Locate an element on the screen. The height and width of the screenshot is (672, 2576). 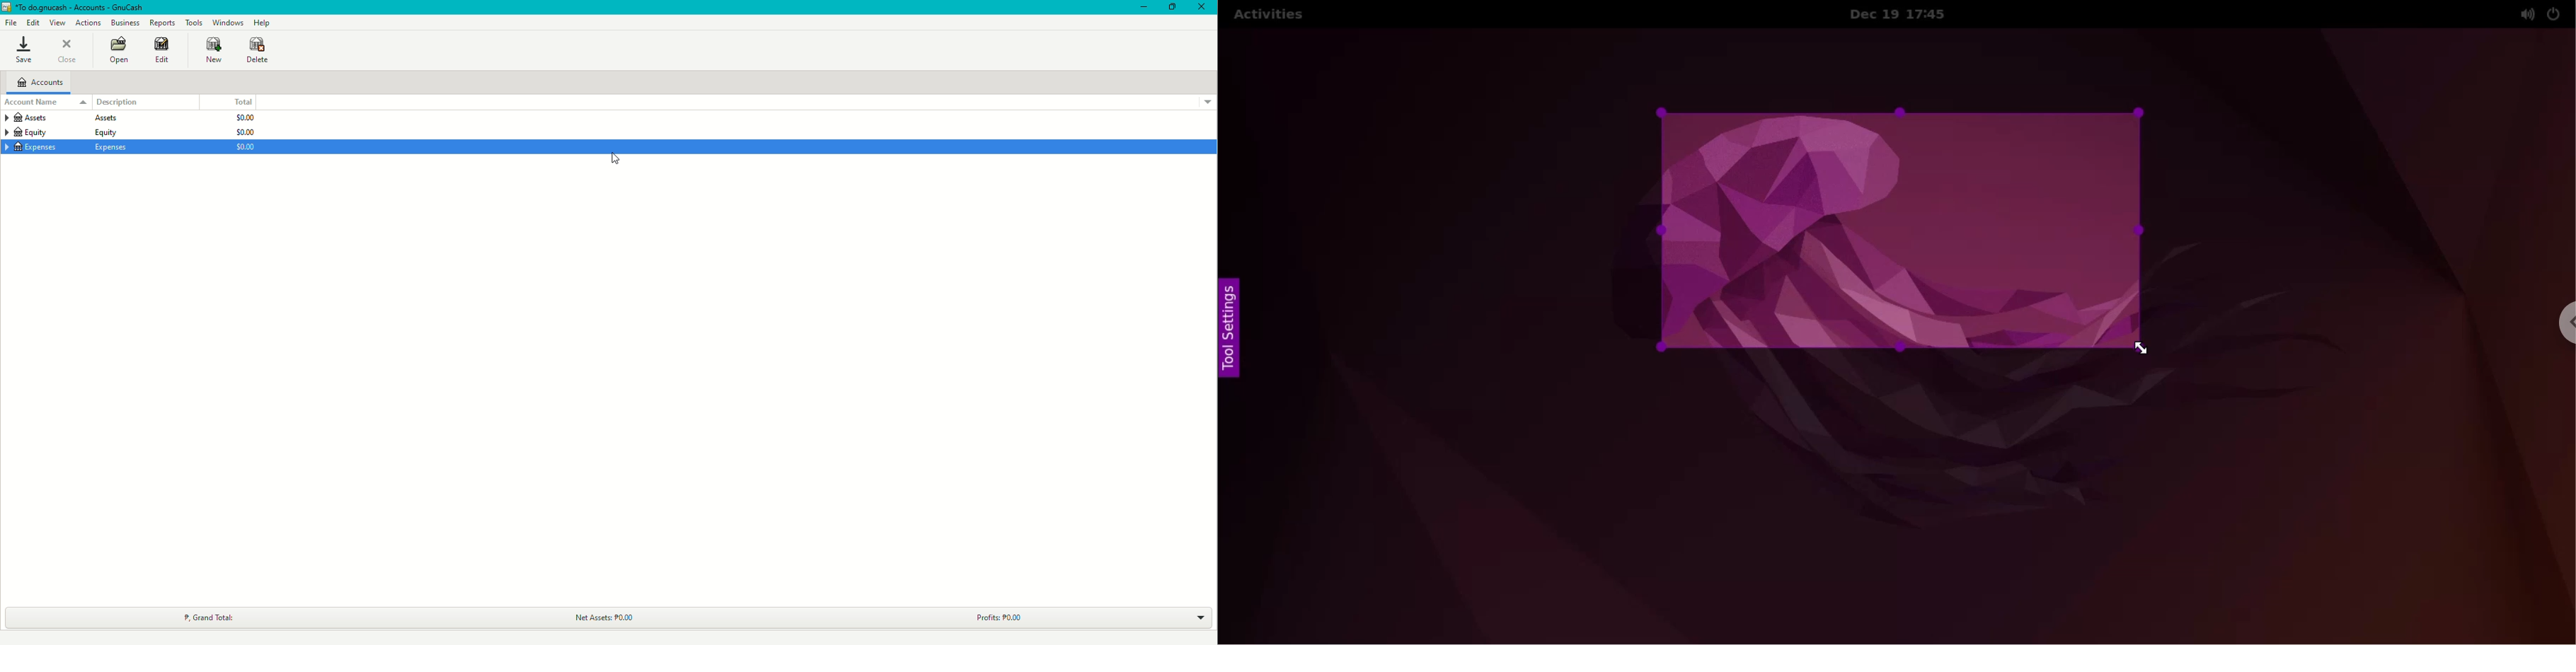
Close is located at coordinates (68, 50).